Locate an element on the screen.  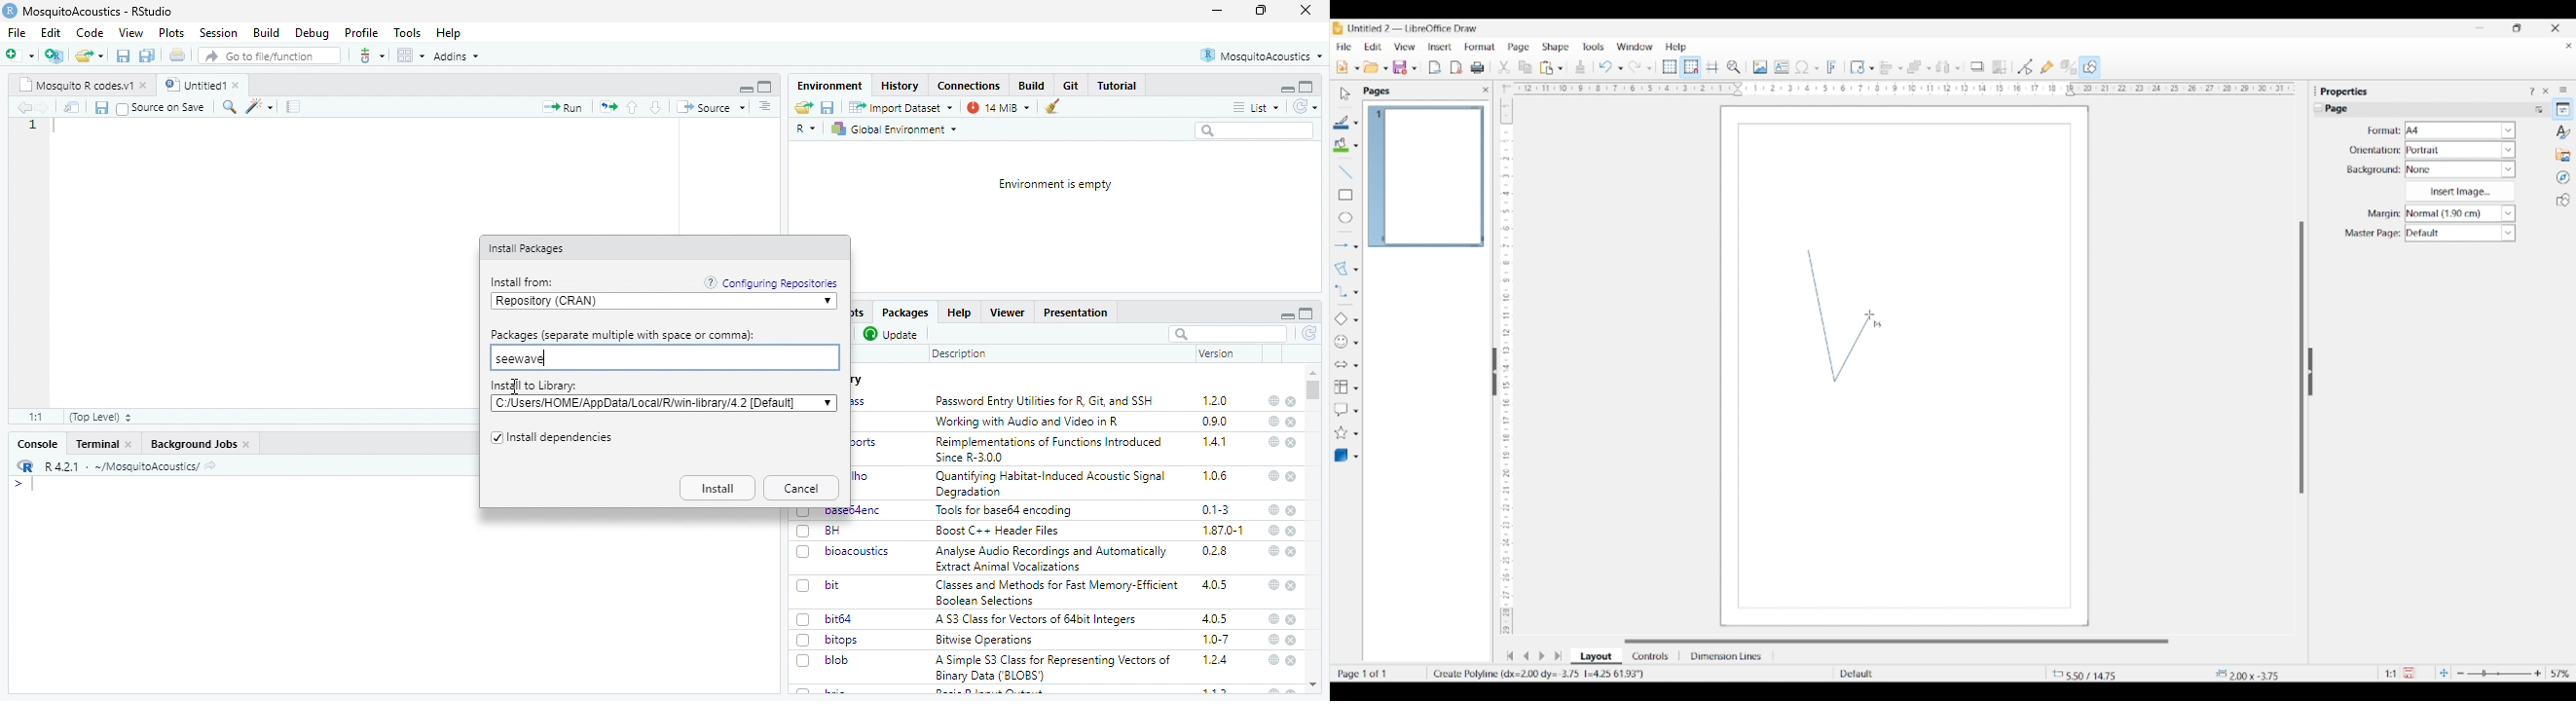
web is located at coordinates (1273, 441).